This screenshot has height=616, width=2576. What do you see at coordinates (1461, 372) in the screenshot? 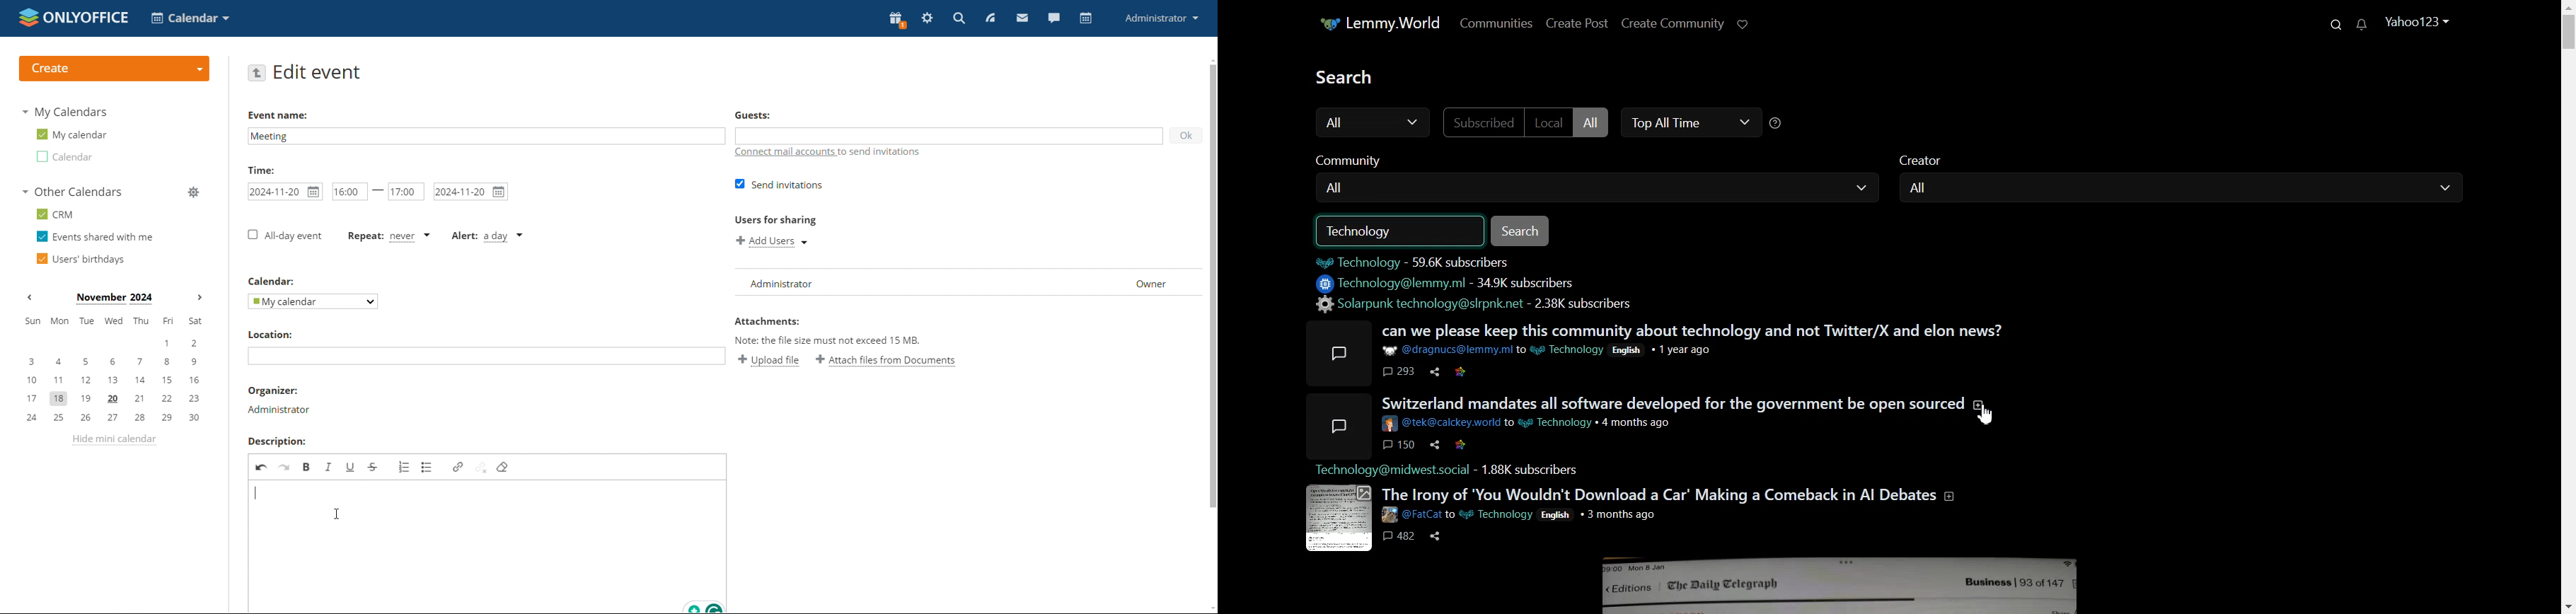
I see `starred` at bounding box center [1461, 372].